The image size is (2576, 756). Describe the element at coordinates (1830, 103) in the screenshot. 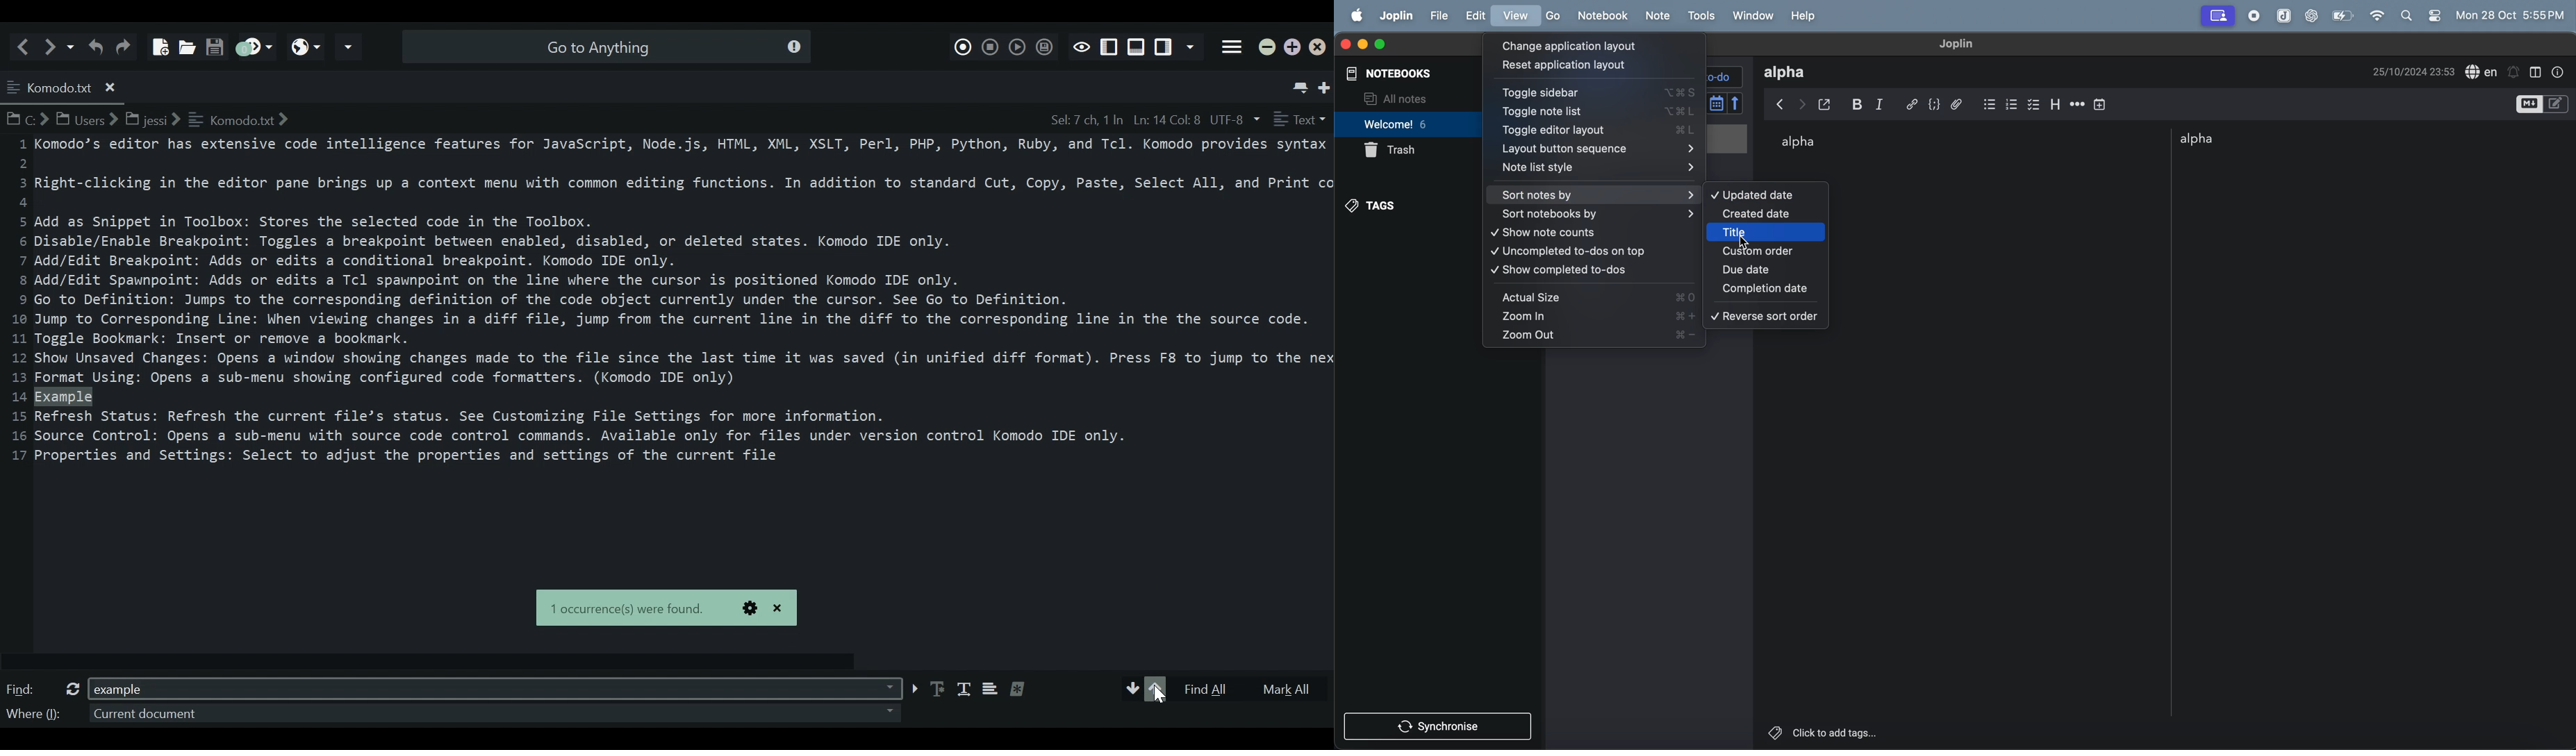

I see `toggle external editing` at that location.